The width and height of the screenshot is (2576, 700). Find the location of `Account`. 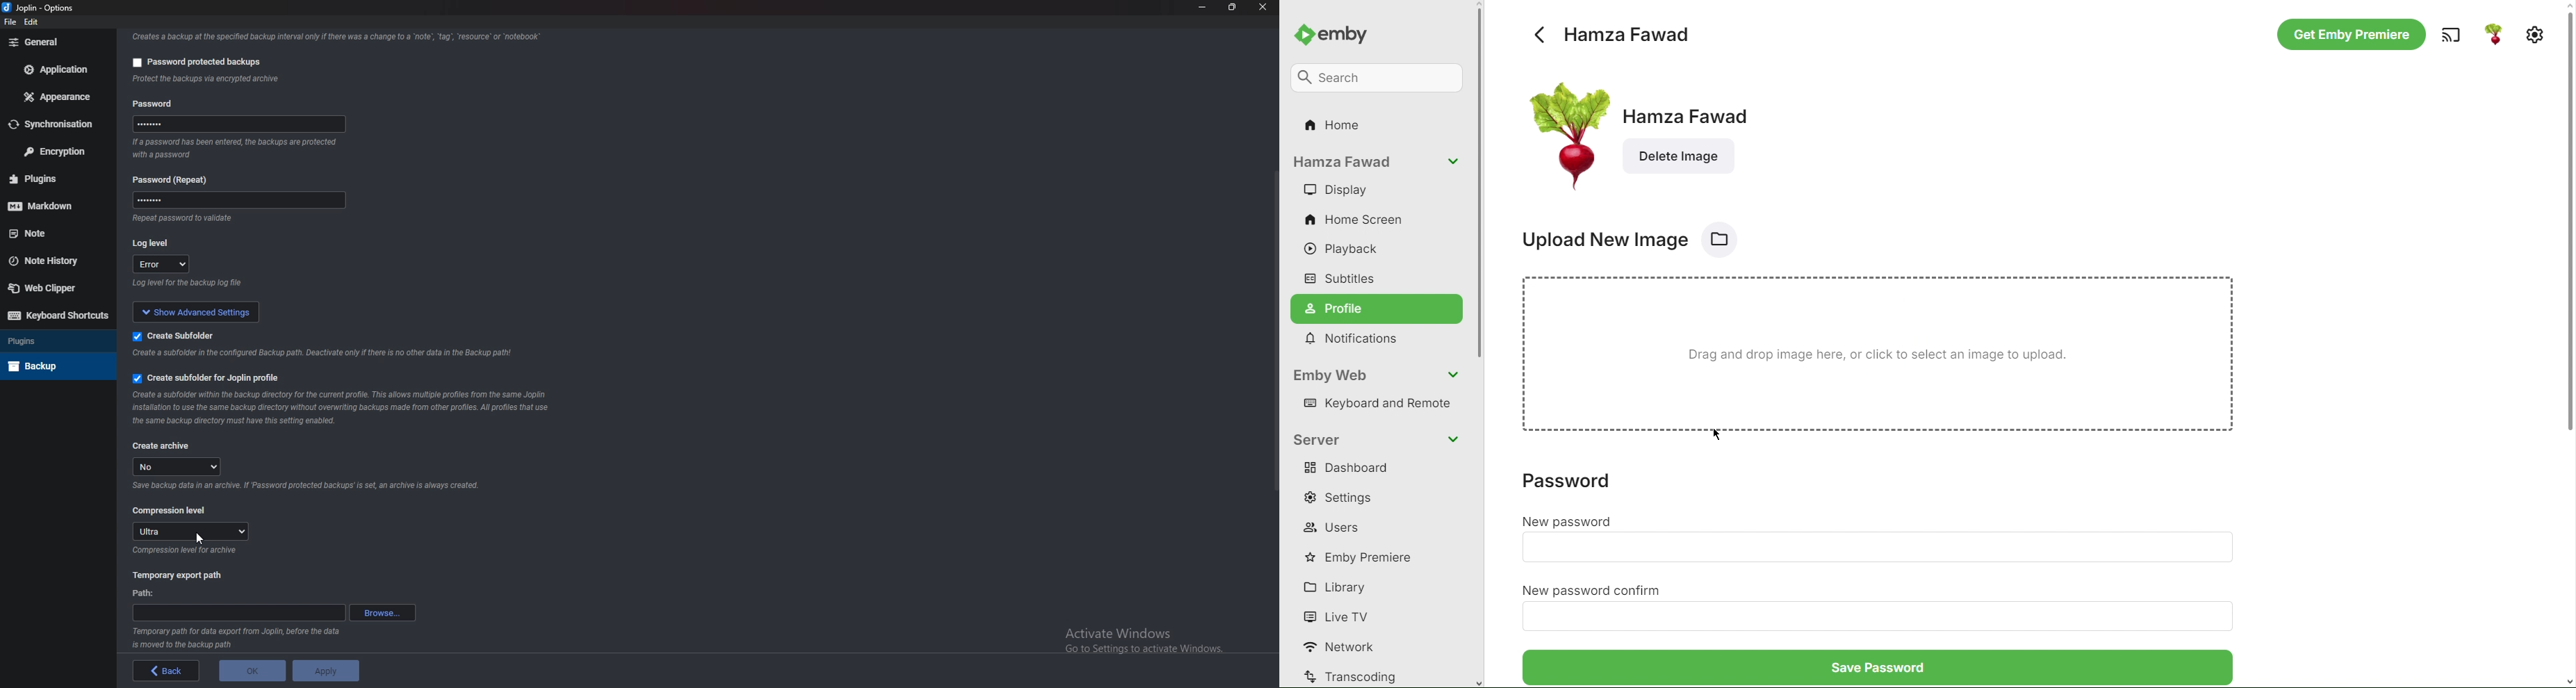

Account is located at coordinates (1377, 163).